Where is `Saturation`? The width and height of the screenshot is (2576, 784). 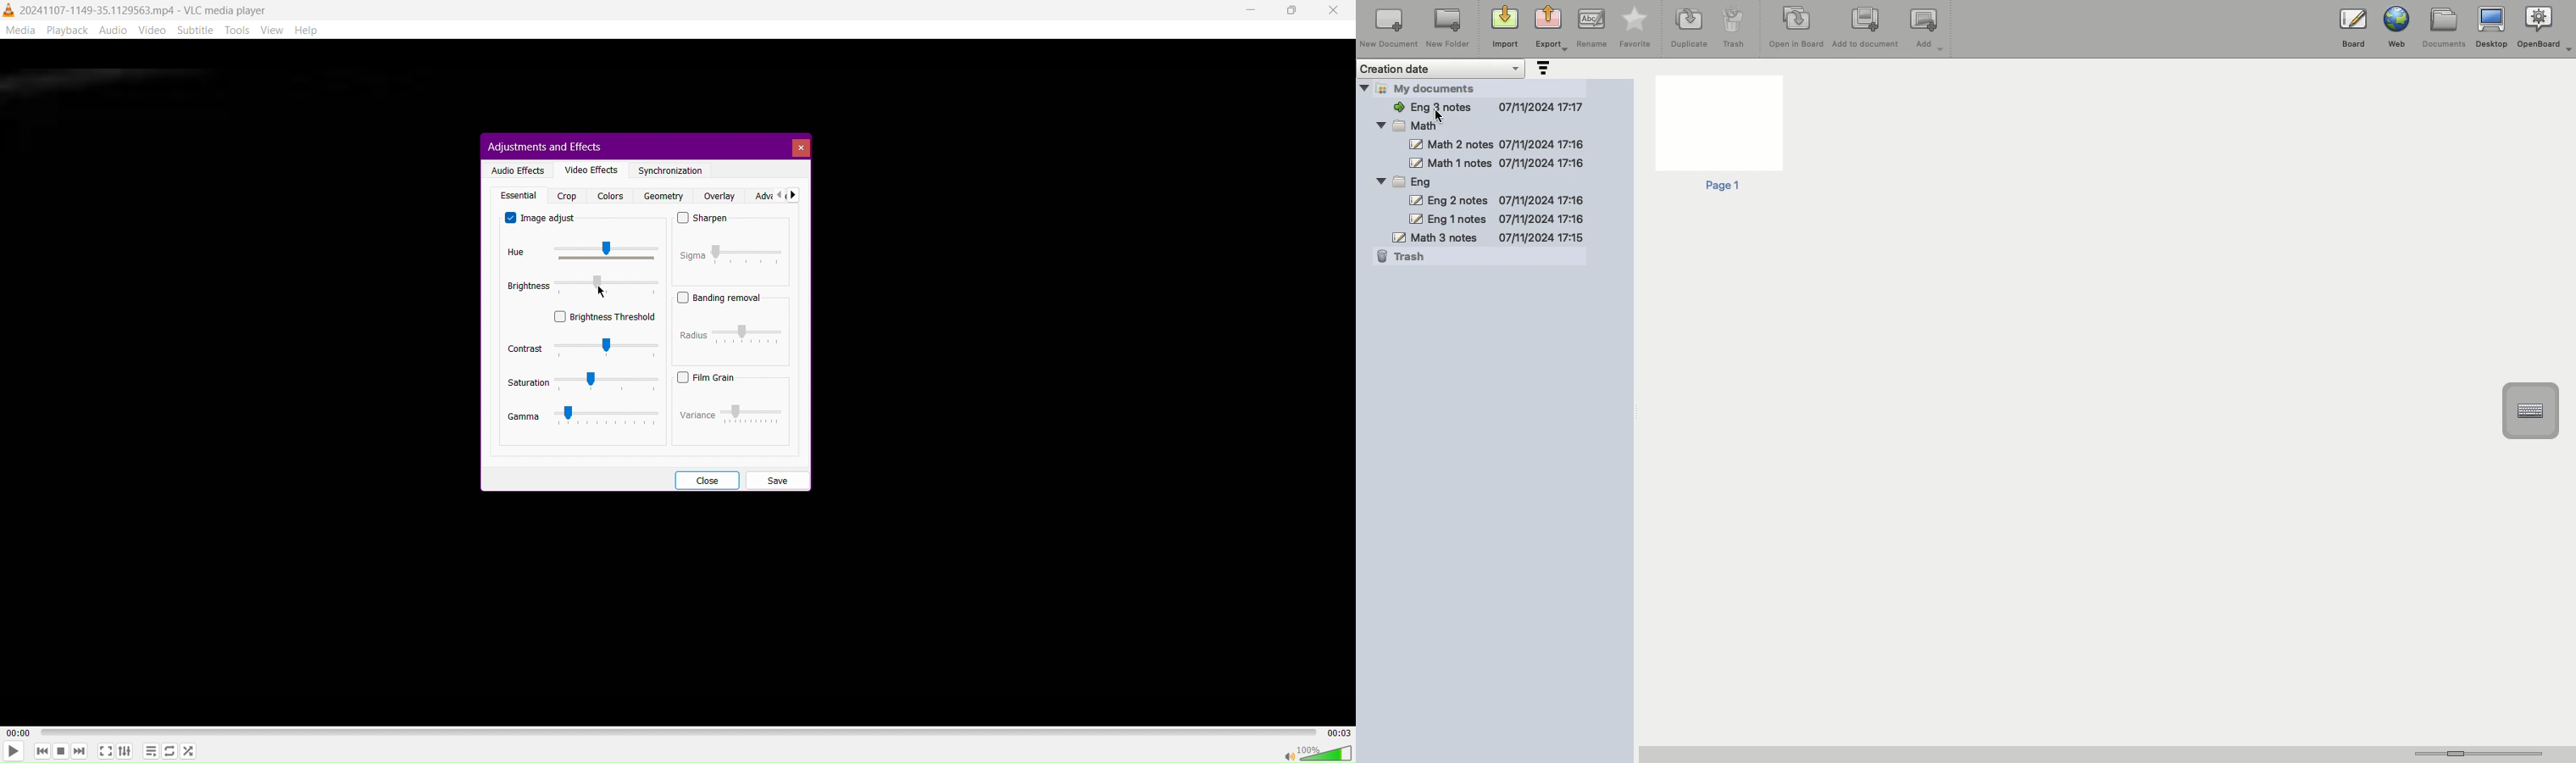
Saturation is located at coordinates (583, 382).